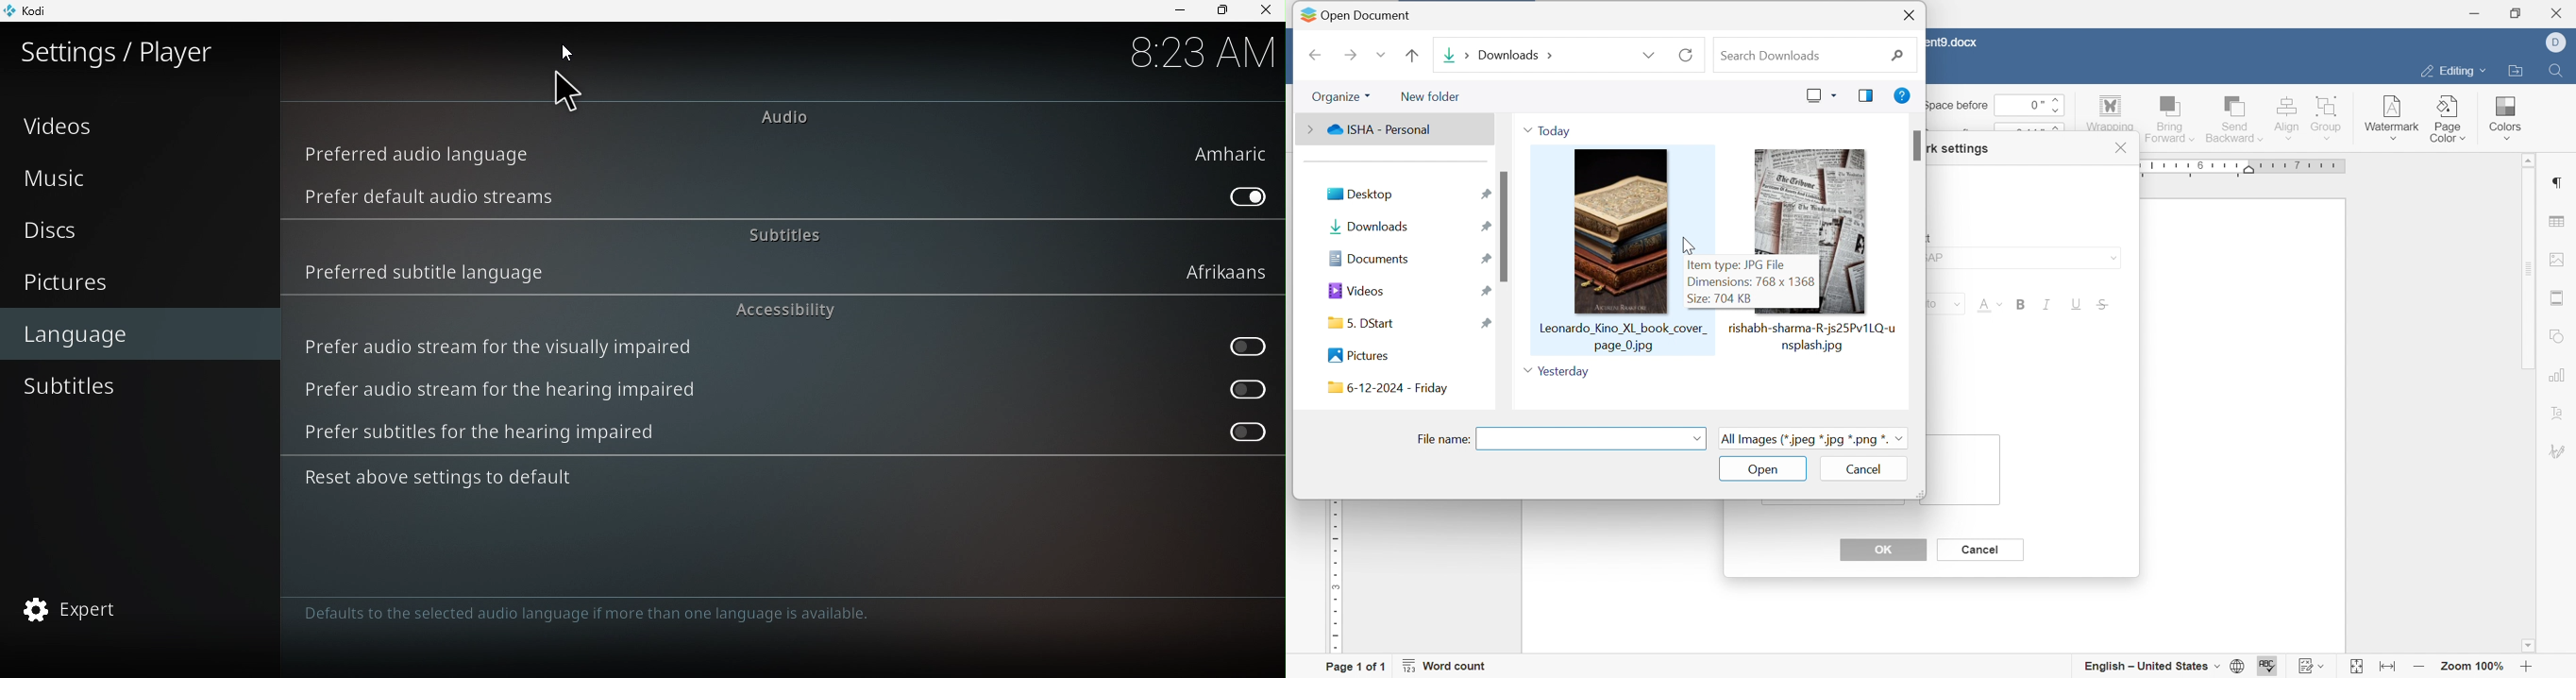 The height and width of the screenshot is (700, 2576). I want to click on editing, so click(2451, 73).